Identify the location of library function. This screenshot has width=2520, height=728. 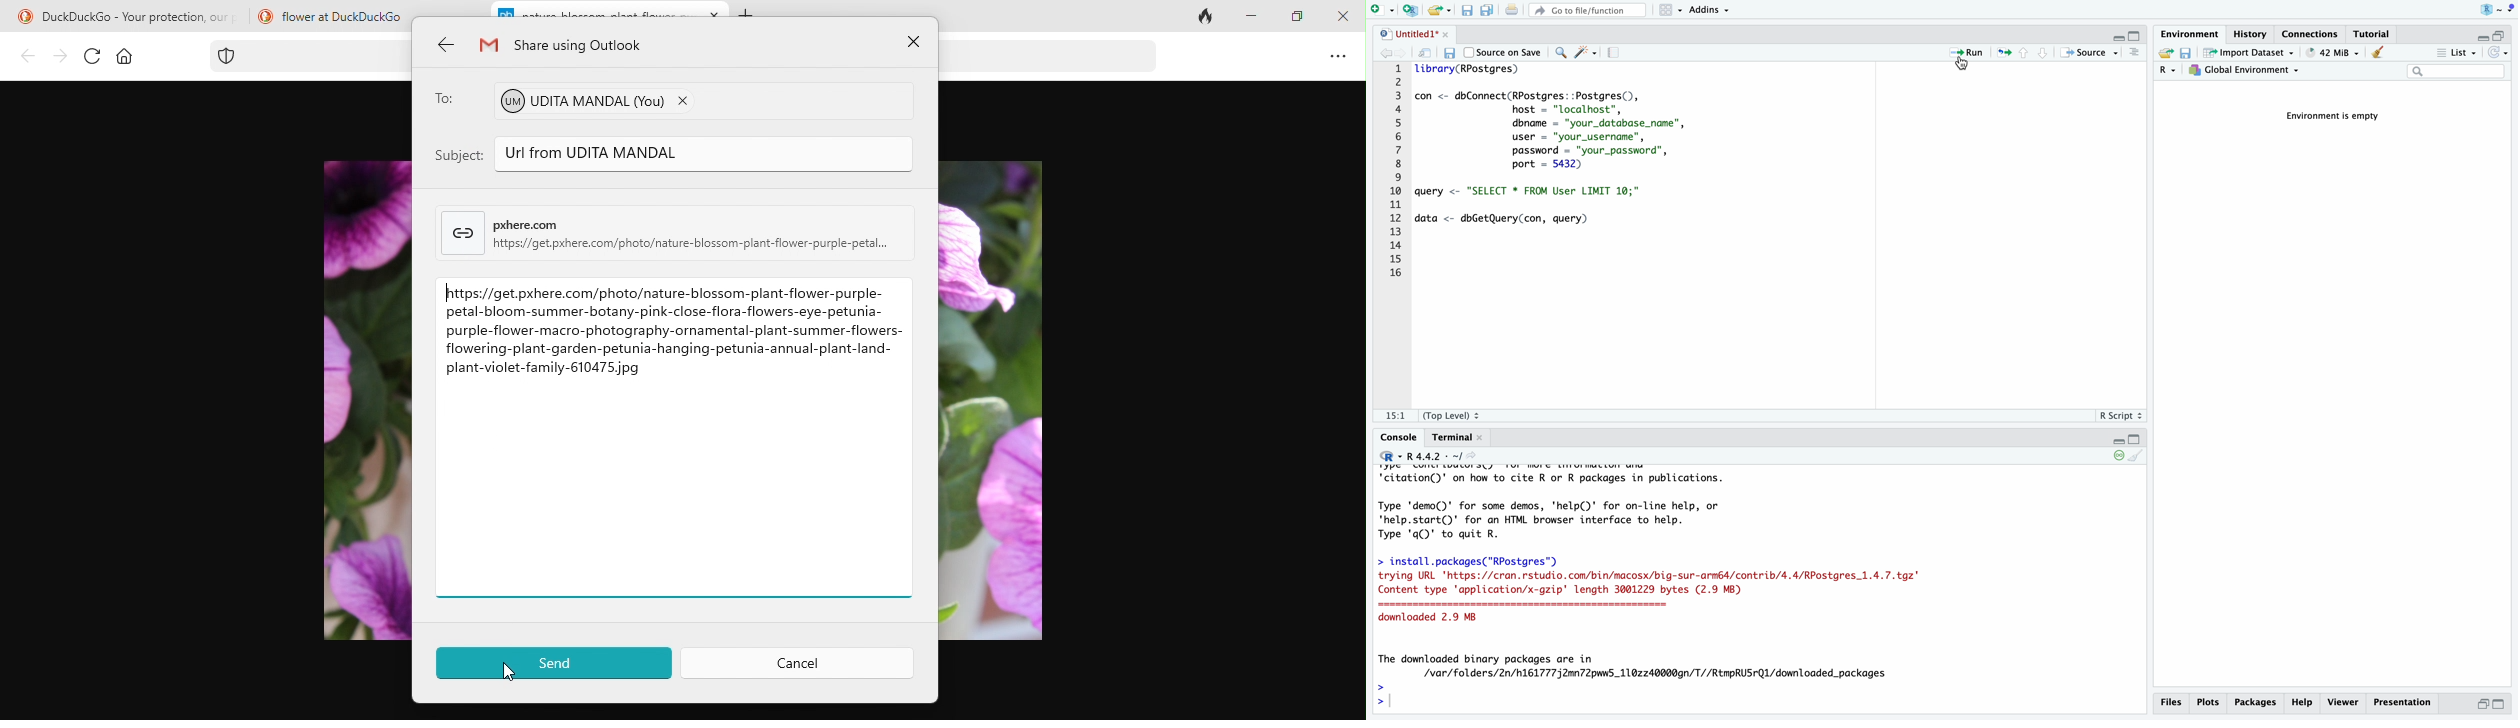
(1470, 71).